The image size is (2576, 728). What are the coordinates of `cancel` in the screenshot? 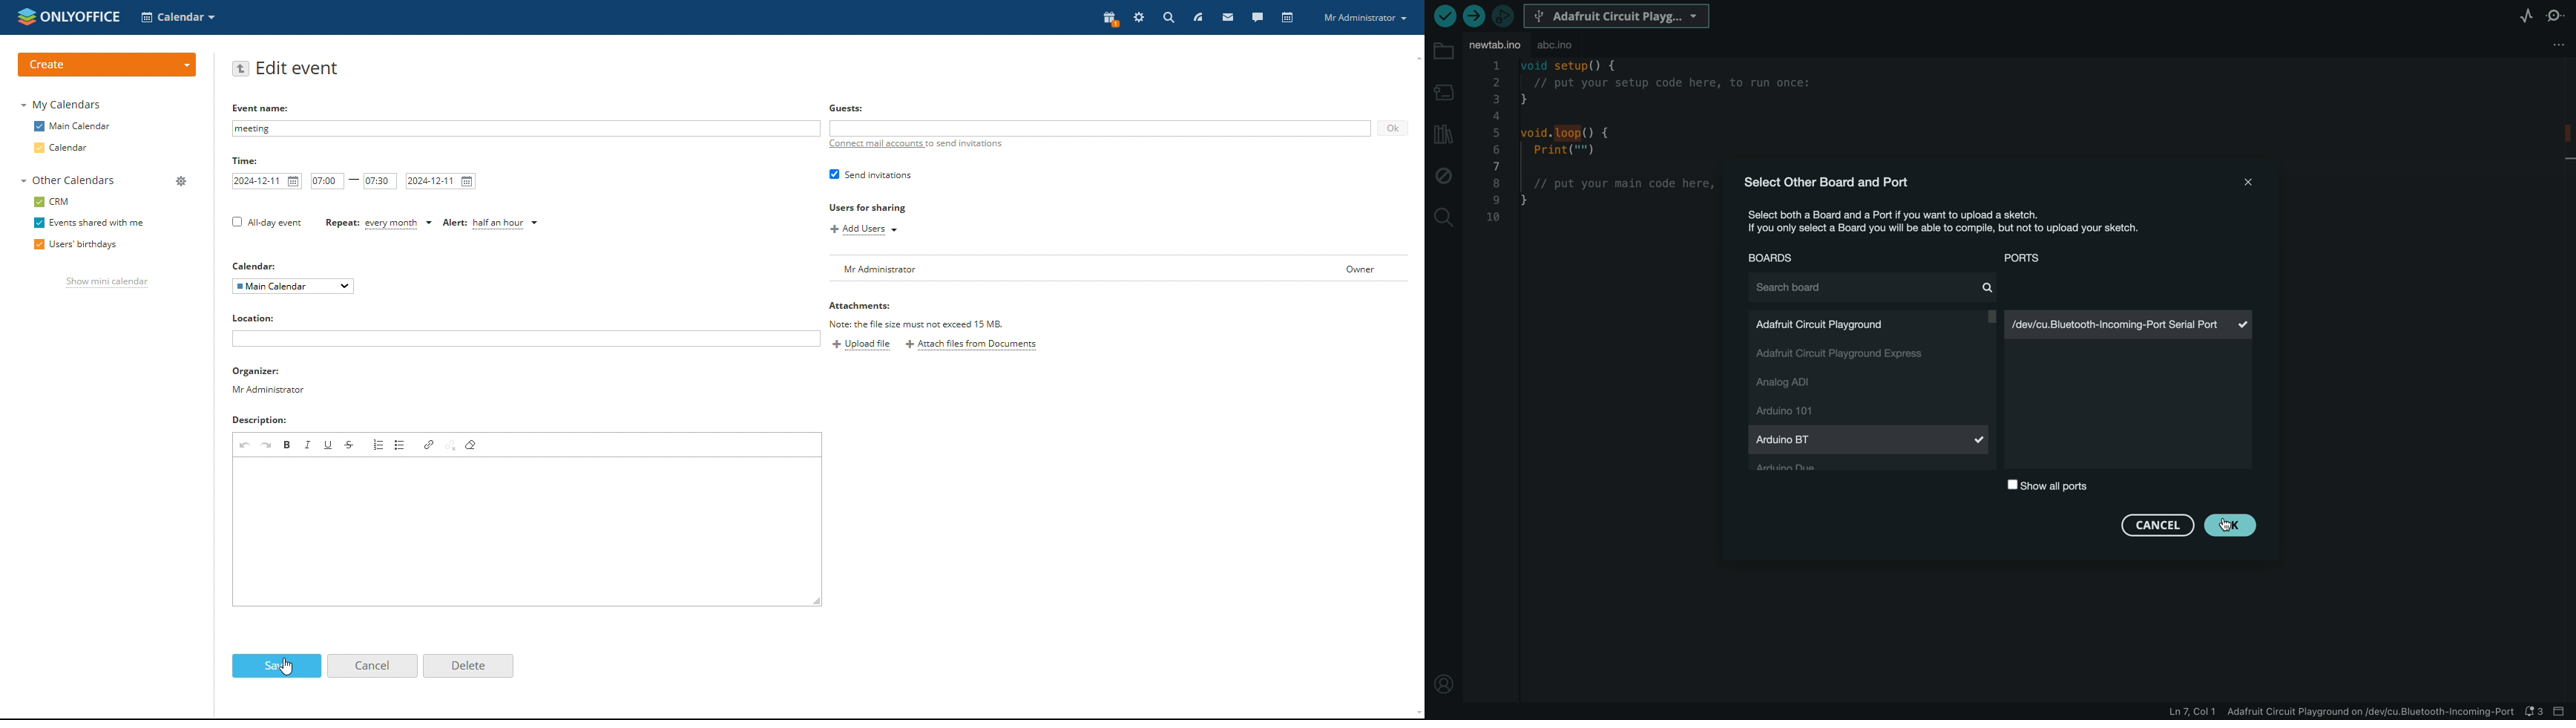 It's located at (372, 666).